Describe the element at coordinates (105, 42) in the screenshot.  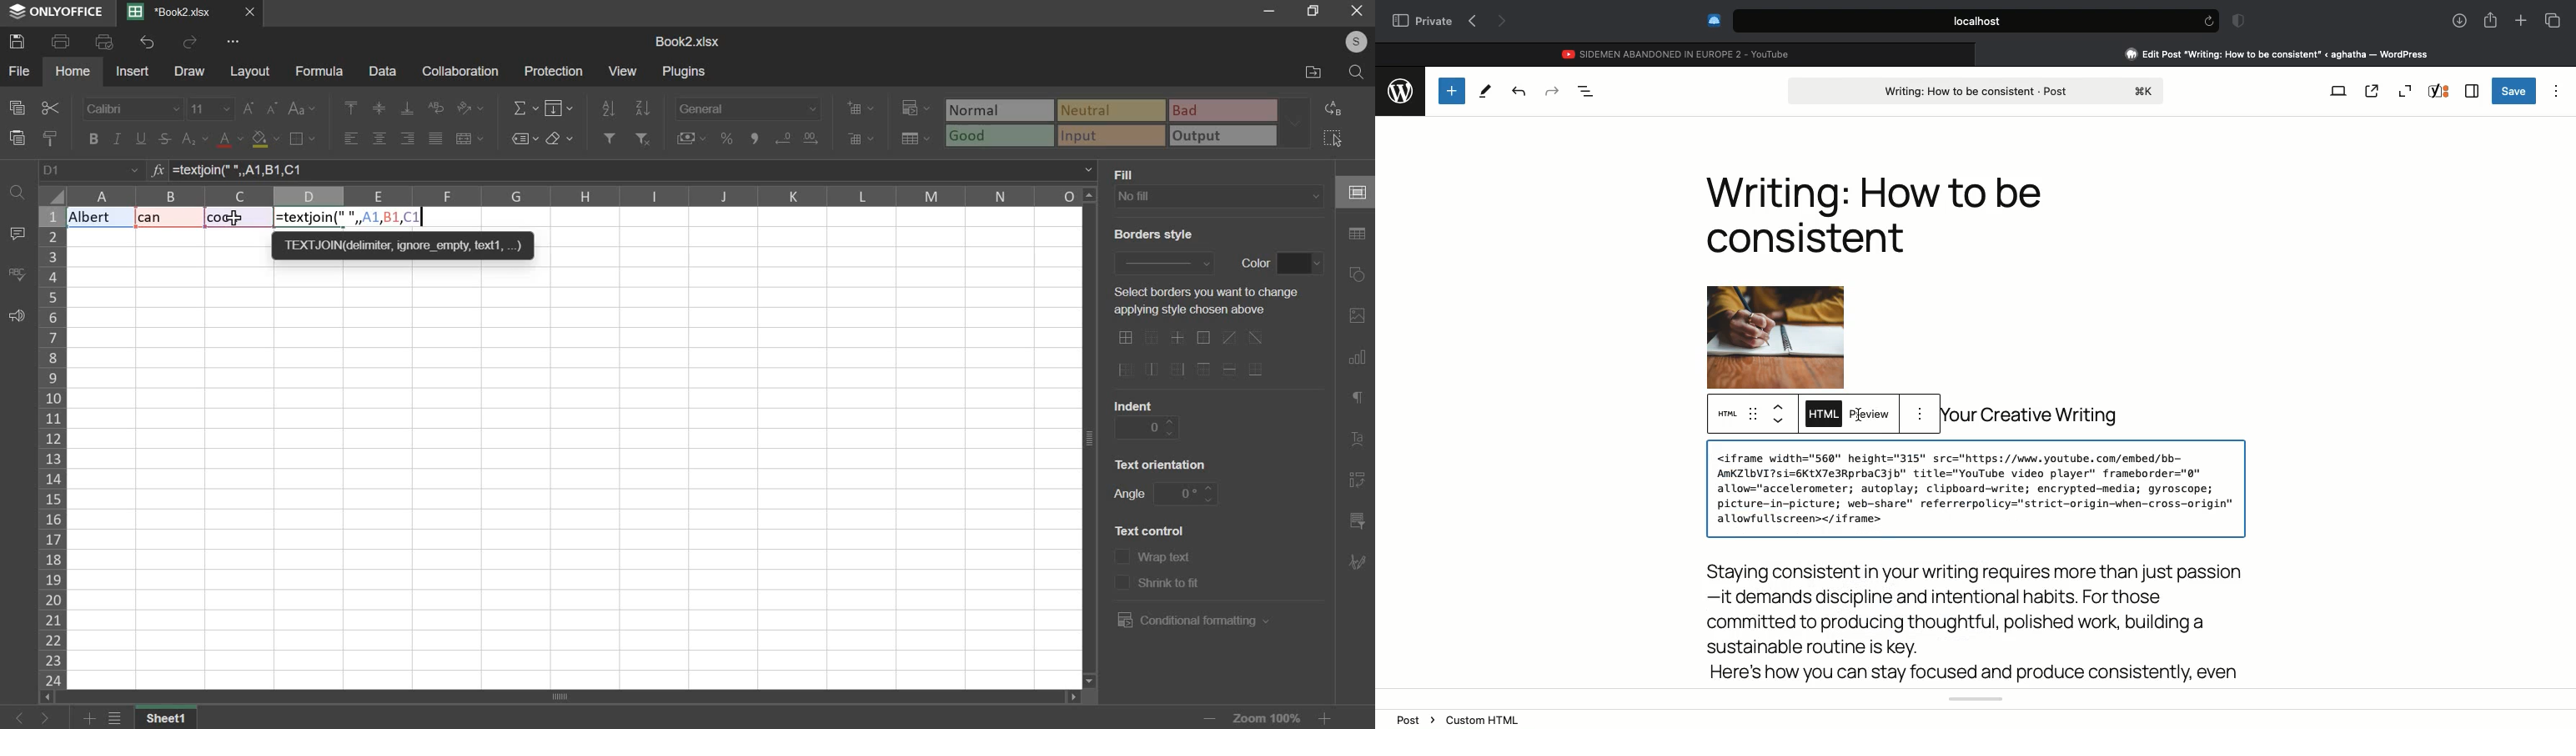
I see `print preview` at that location.